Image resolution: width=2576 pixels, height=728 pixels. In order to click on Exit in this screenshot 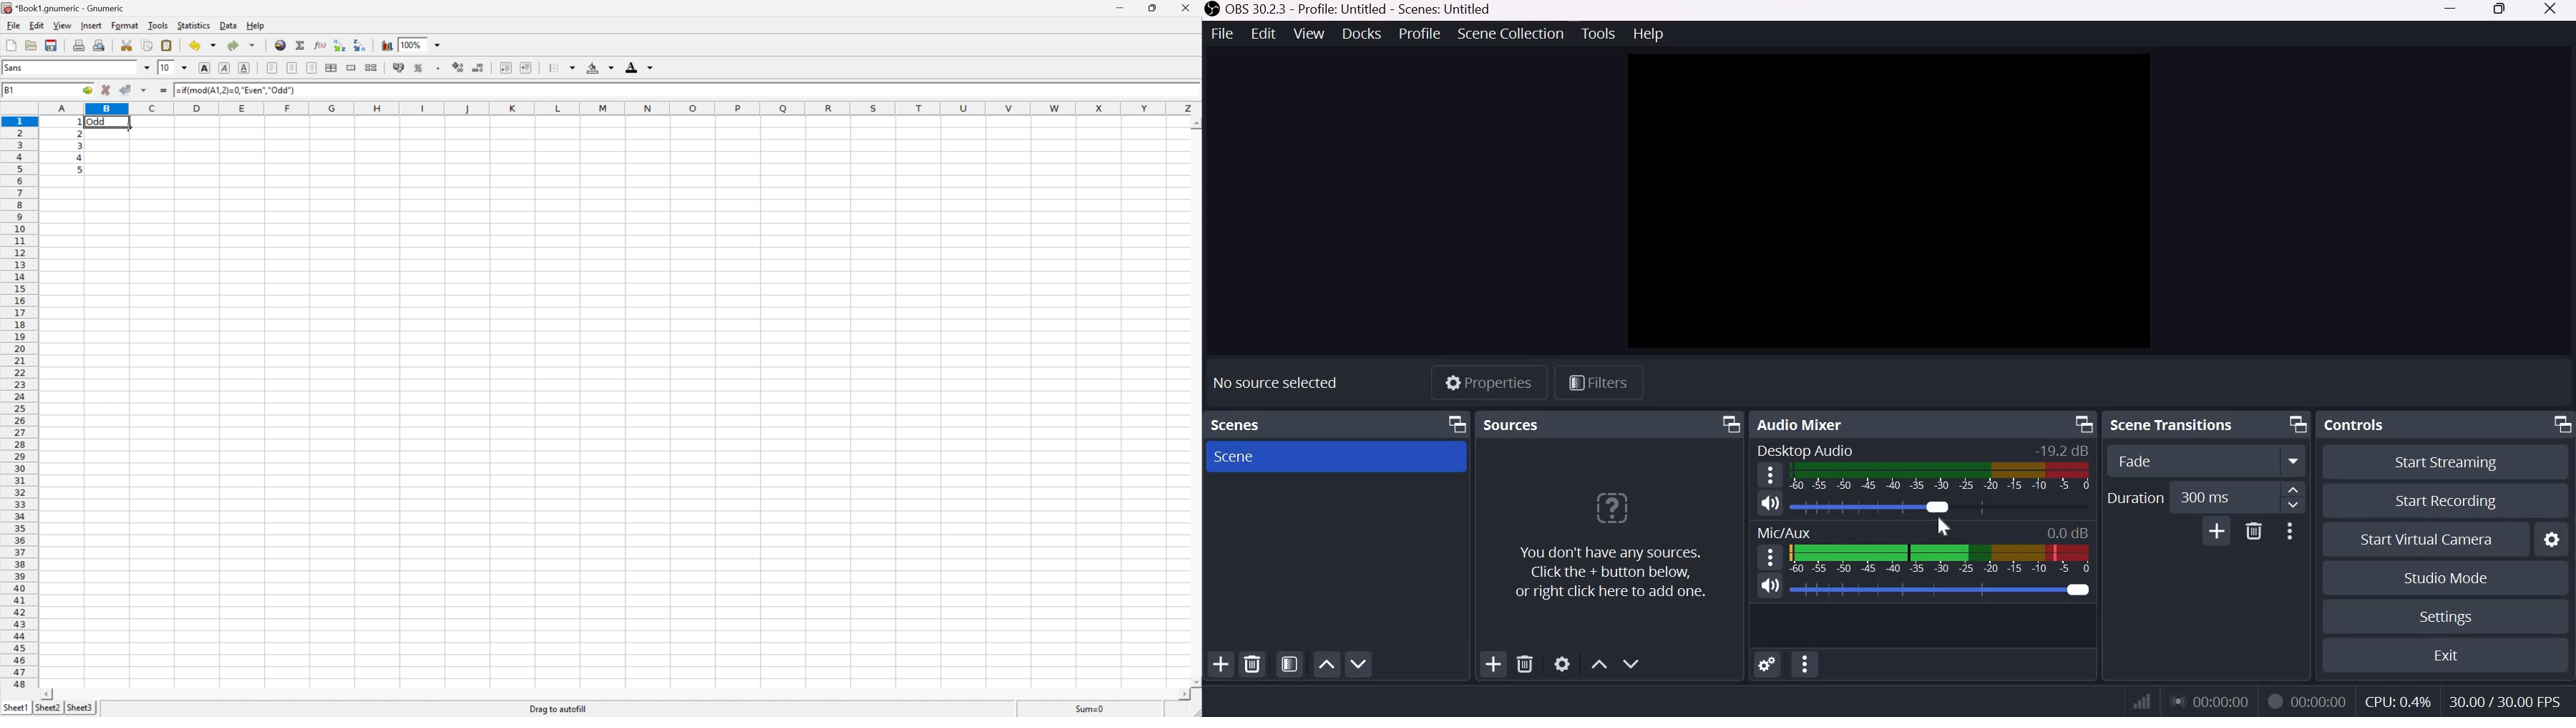, I will do `click(2453, 656)`.